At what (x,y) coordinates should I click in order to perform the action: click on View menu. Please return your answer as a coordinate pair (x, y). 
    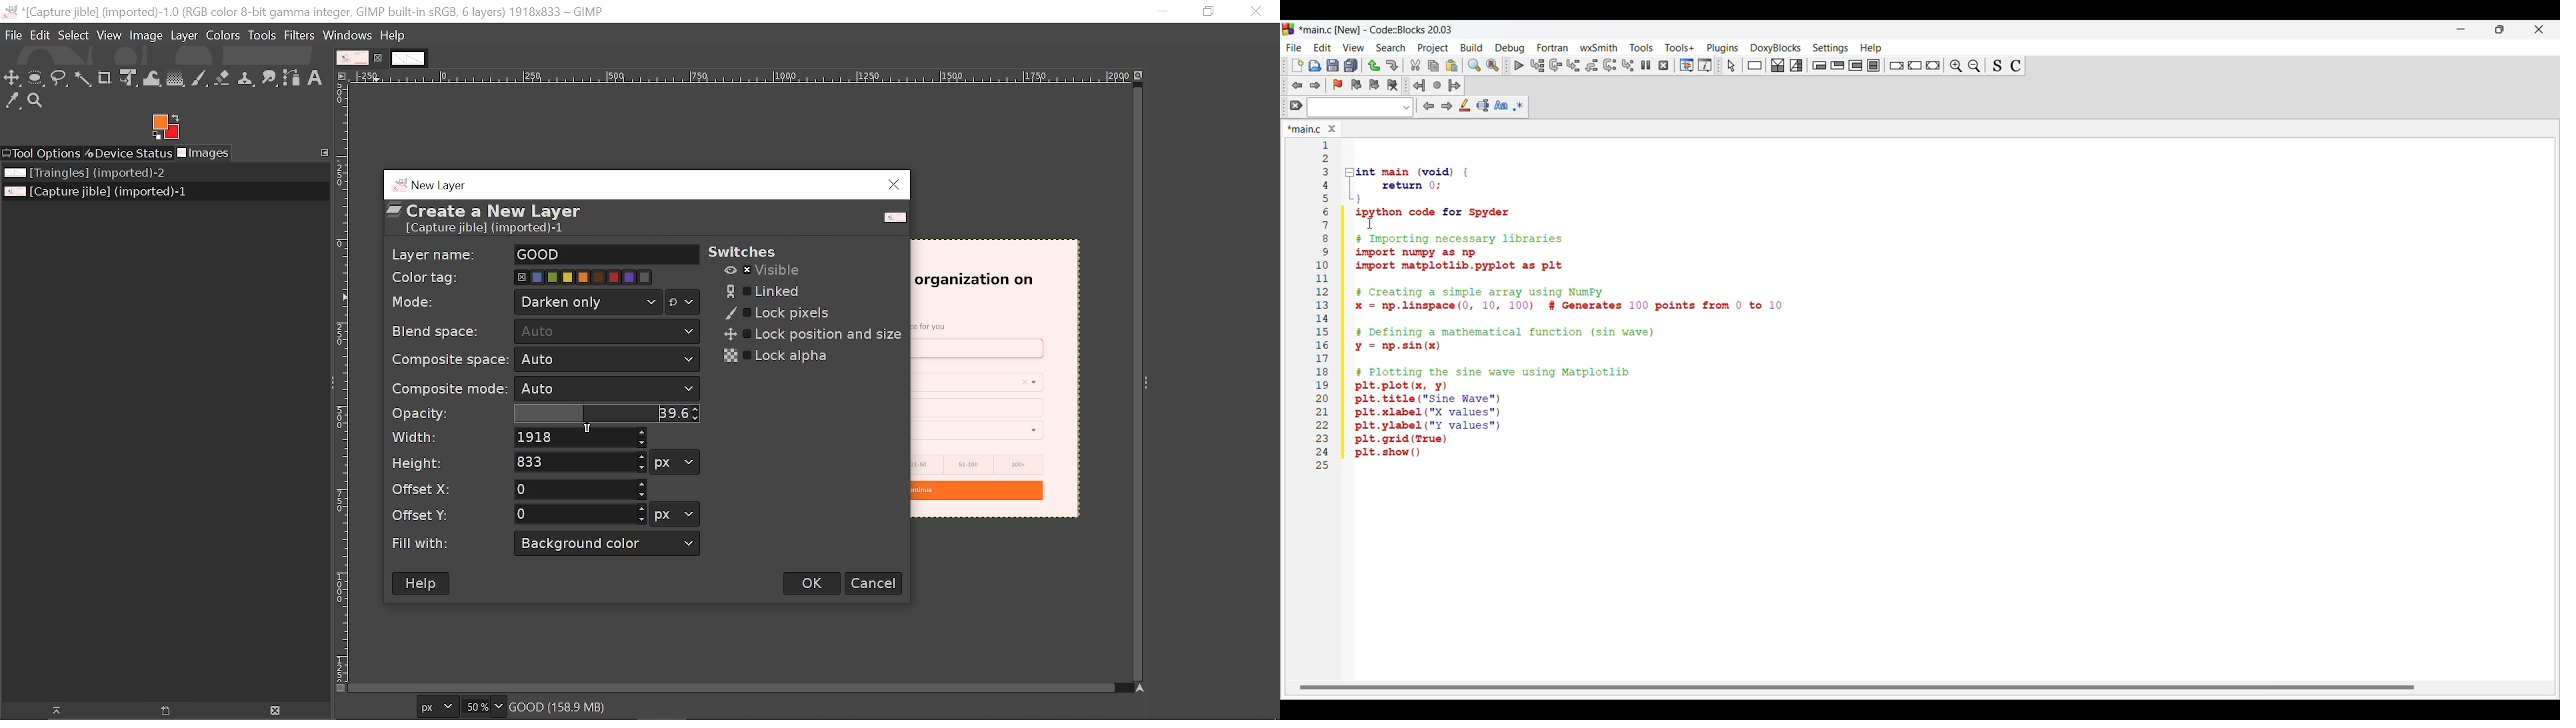
    Looking at the image, I should click on (1353, 48).